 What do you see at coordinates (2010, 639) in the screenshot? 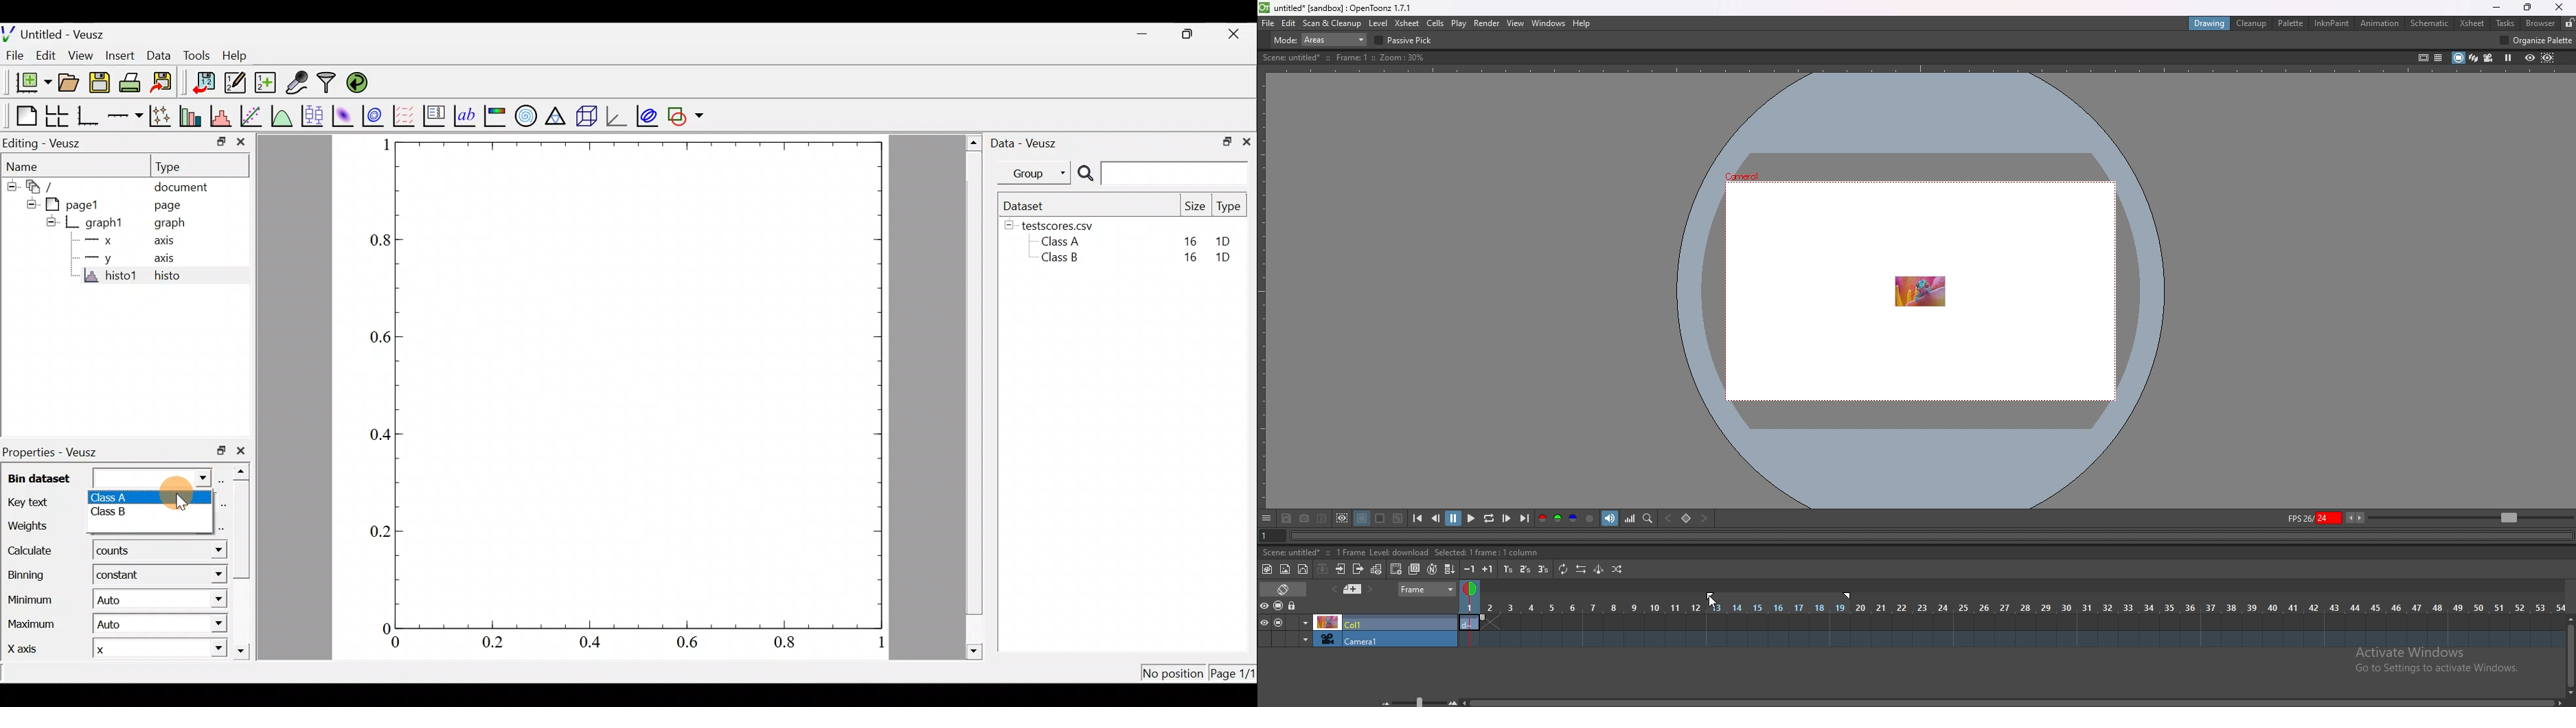
I see `timeline` at bounding box center [2010, 639].